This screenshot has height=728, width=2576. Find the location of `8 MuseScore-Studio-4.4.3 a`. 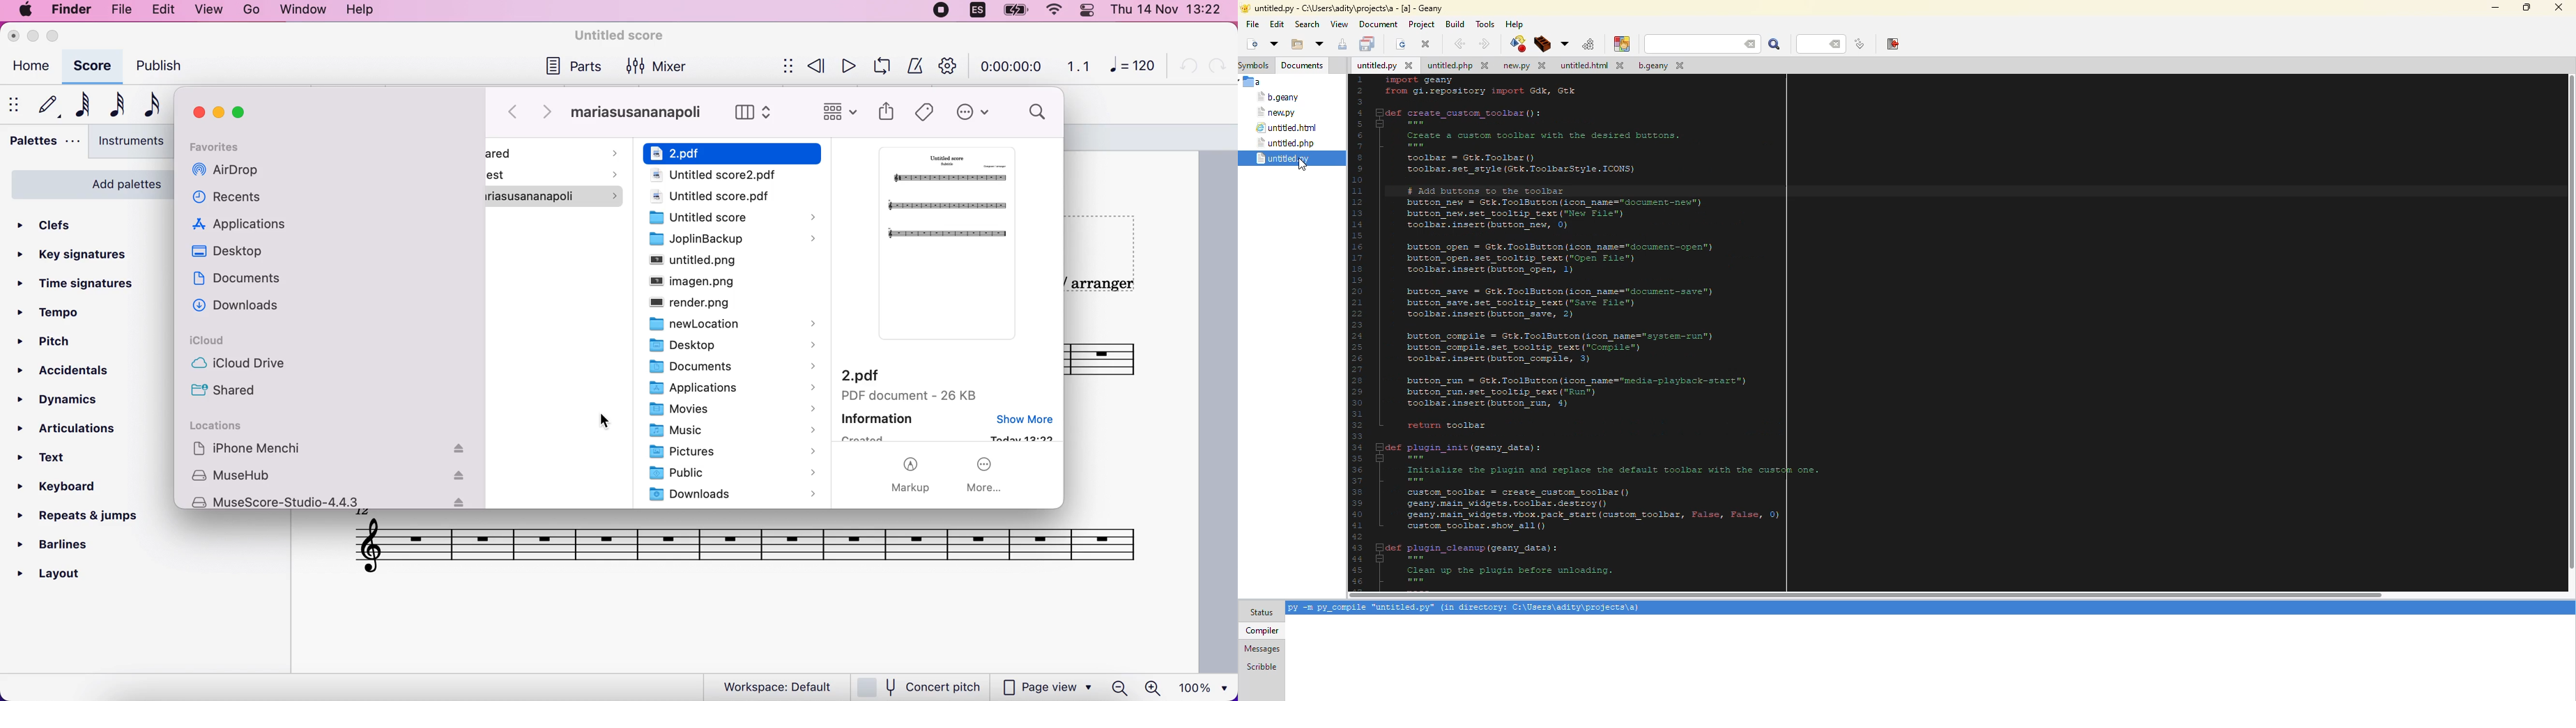

8 MuseScore-Studio-4.4.3 a is located at coordinates (331, 502).